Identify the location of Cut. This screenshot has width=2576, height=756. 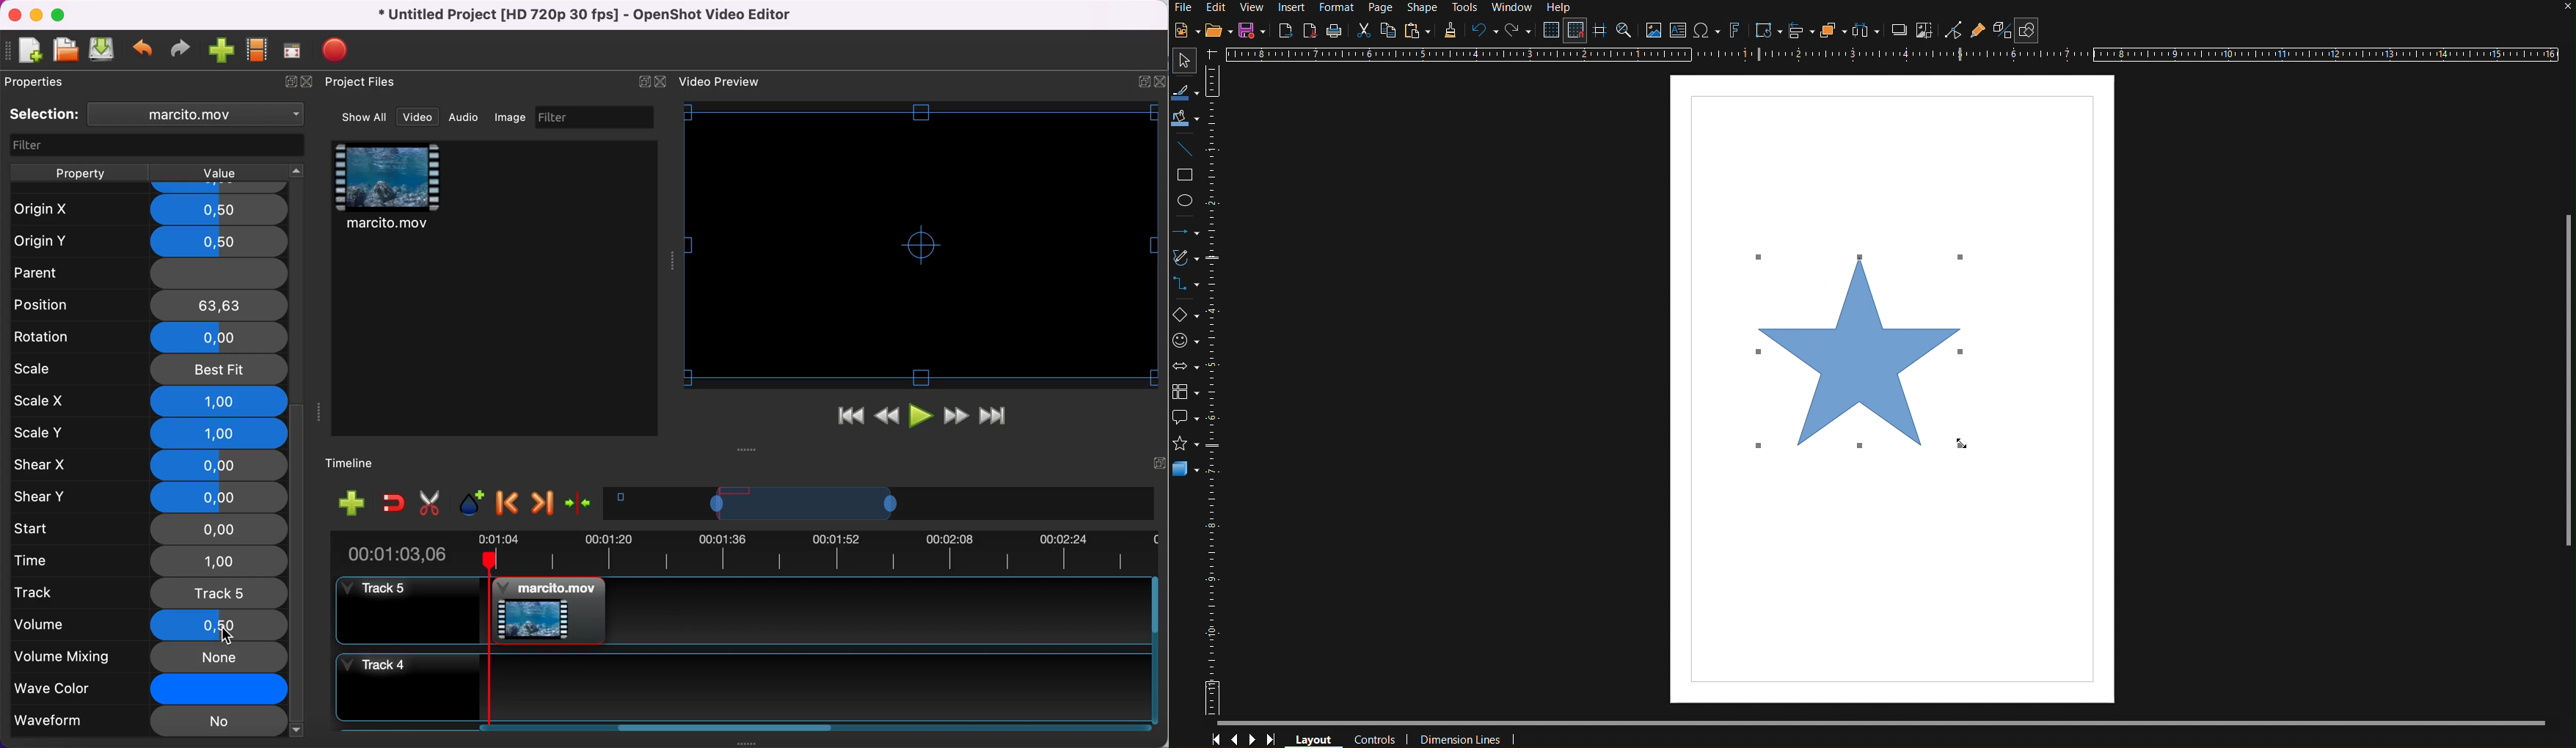
(1362, 30).